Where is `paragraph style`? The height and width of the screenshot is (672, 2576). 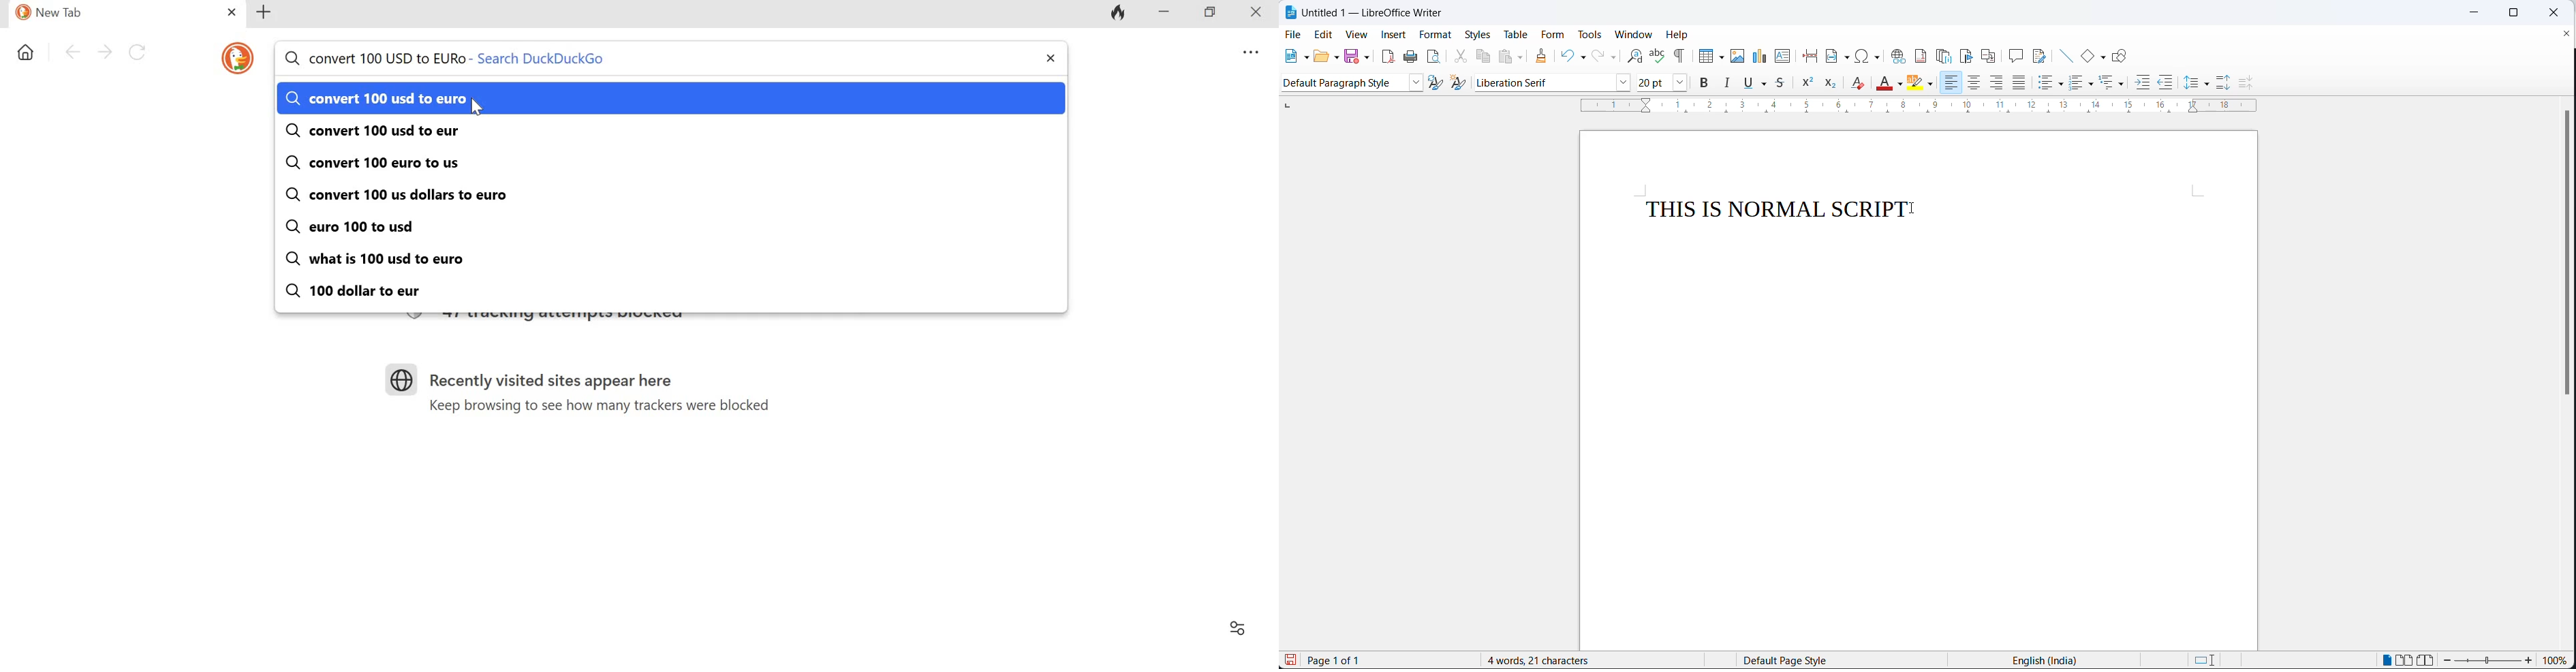
paragraph style is located at coordinates (1418, 82).